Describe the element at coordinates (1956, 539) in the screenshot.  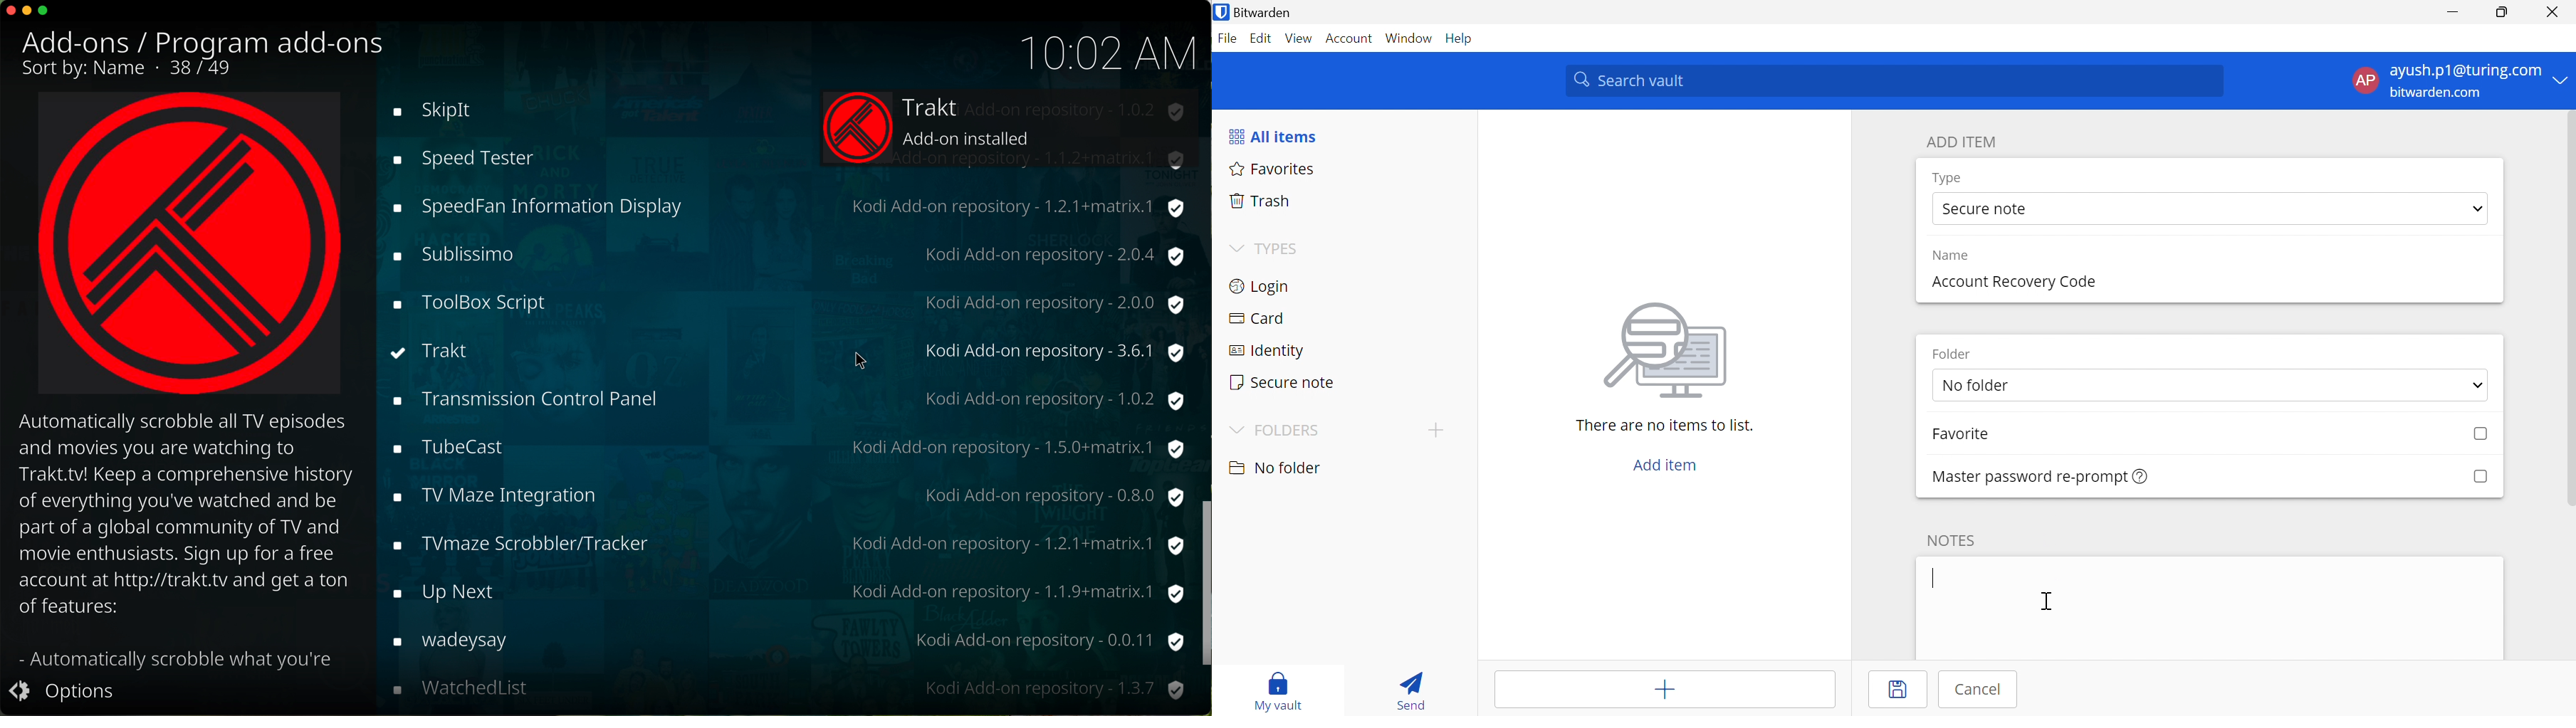
I see `NOTES` at that location.